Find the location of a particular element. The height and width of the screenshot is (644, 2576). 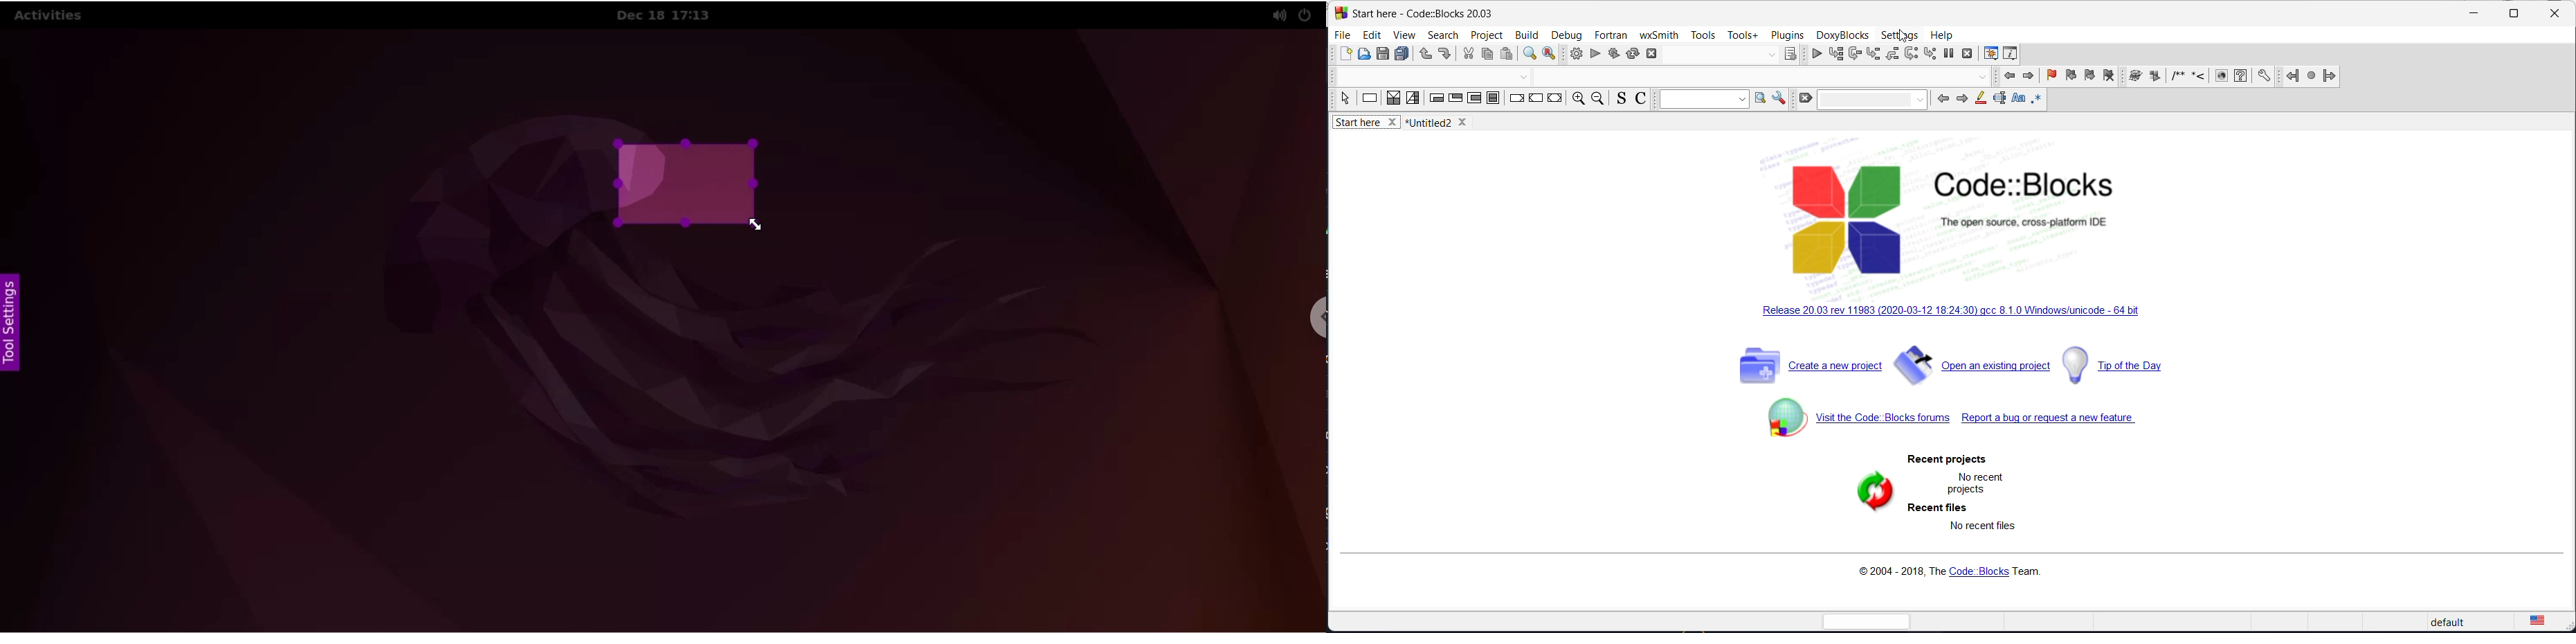

highlight is located at coordinates (1978, 100).